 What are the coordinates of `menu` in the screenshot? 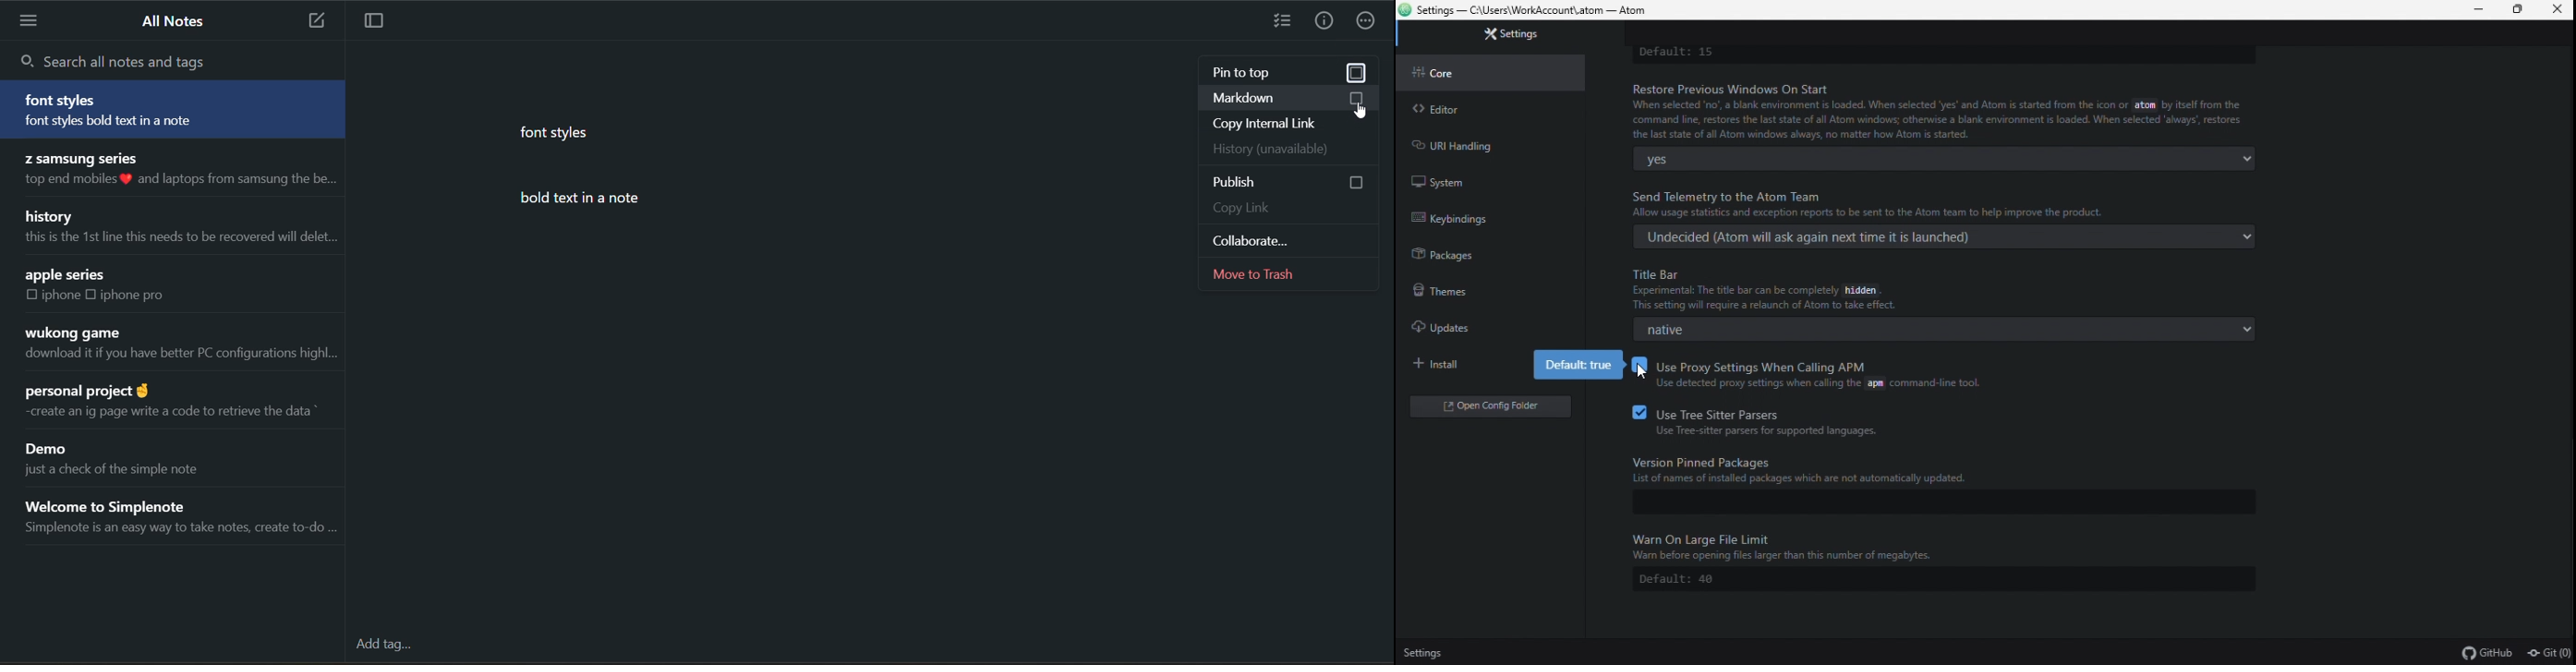 It's located at (31, 20).